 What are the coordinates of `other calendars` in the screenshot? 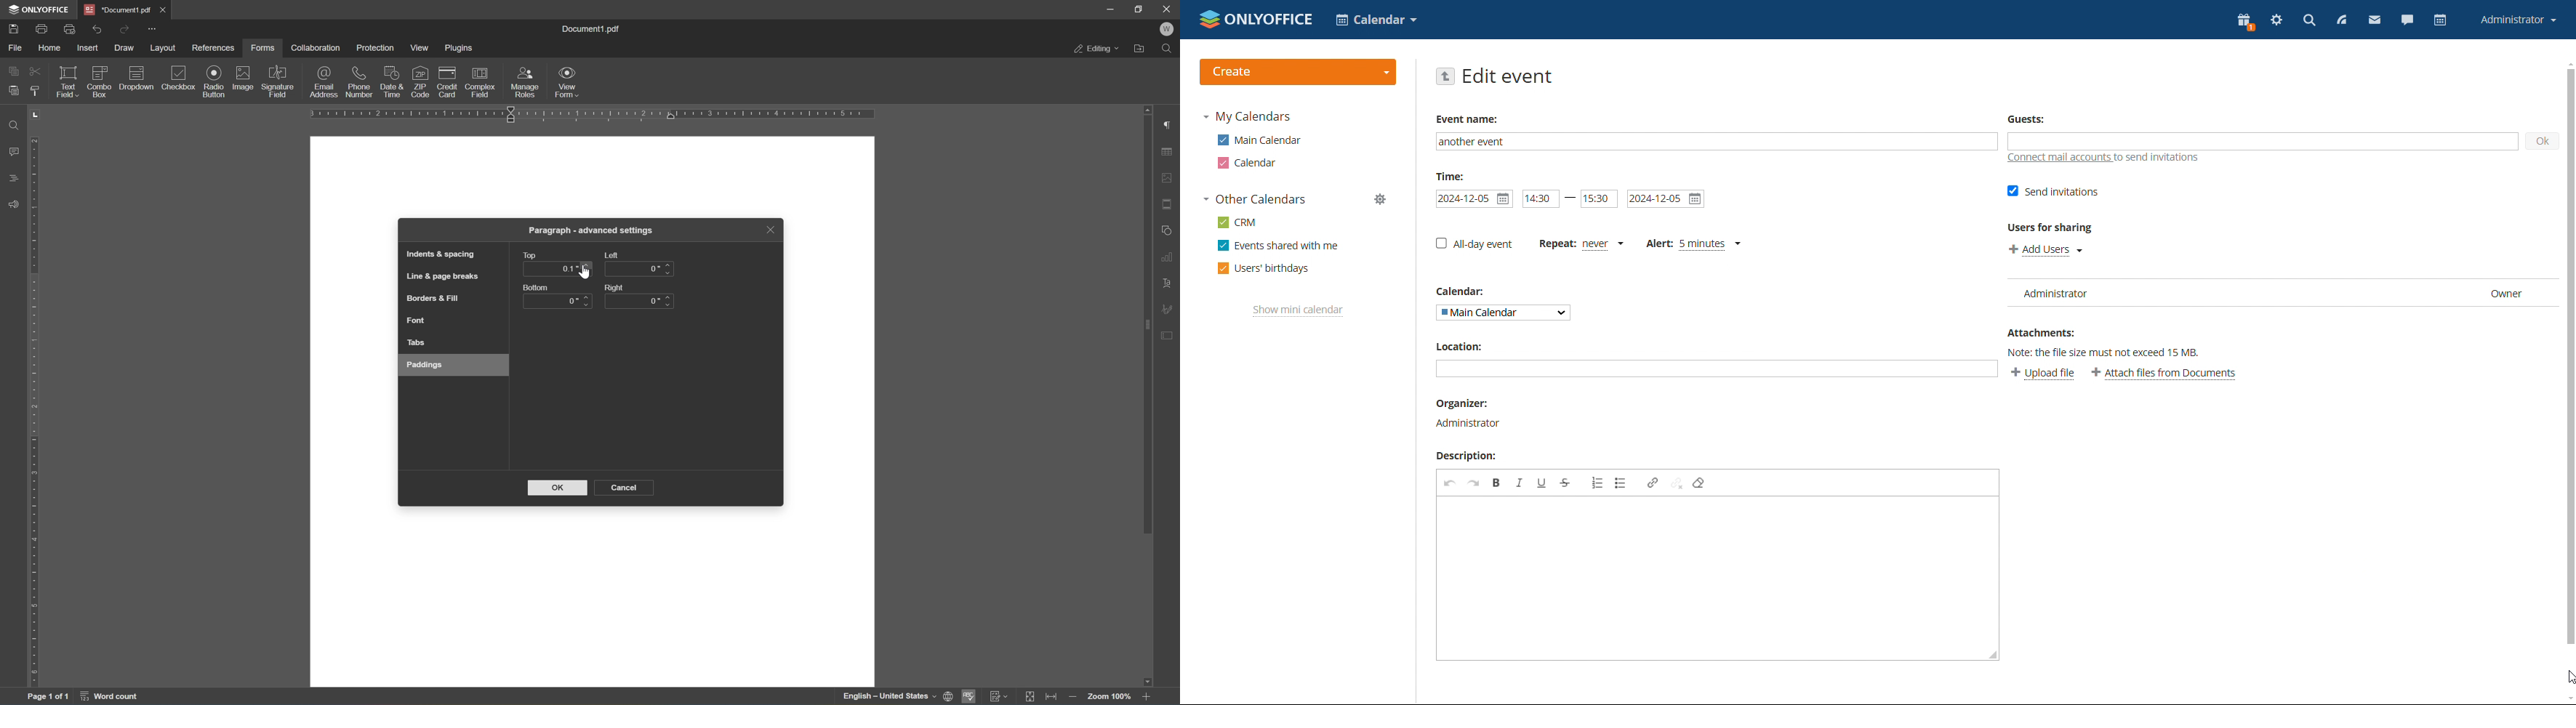 It's located at (1254, 200).